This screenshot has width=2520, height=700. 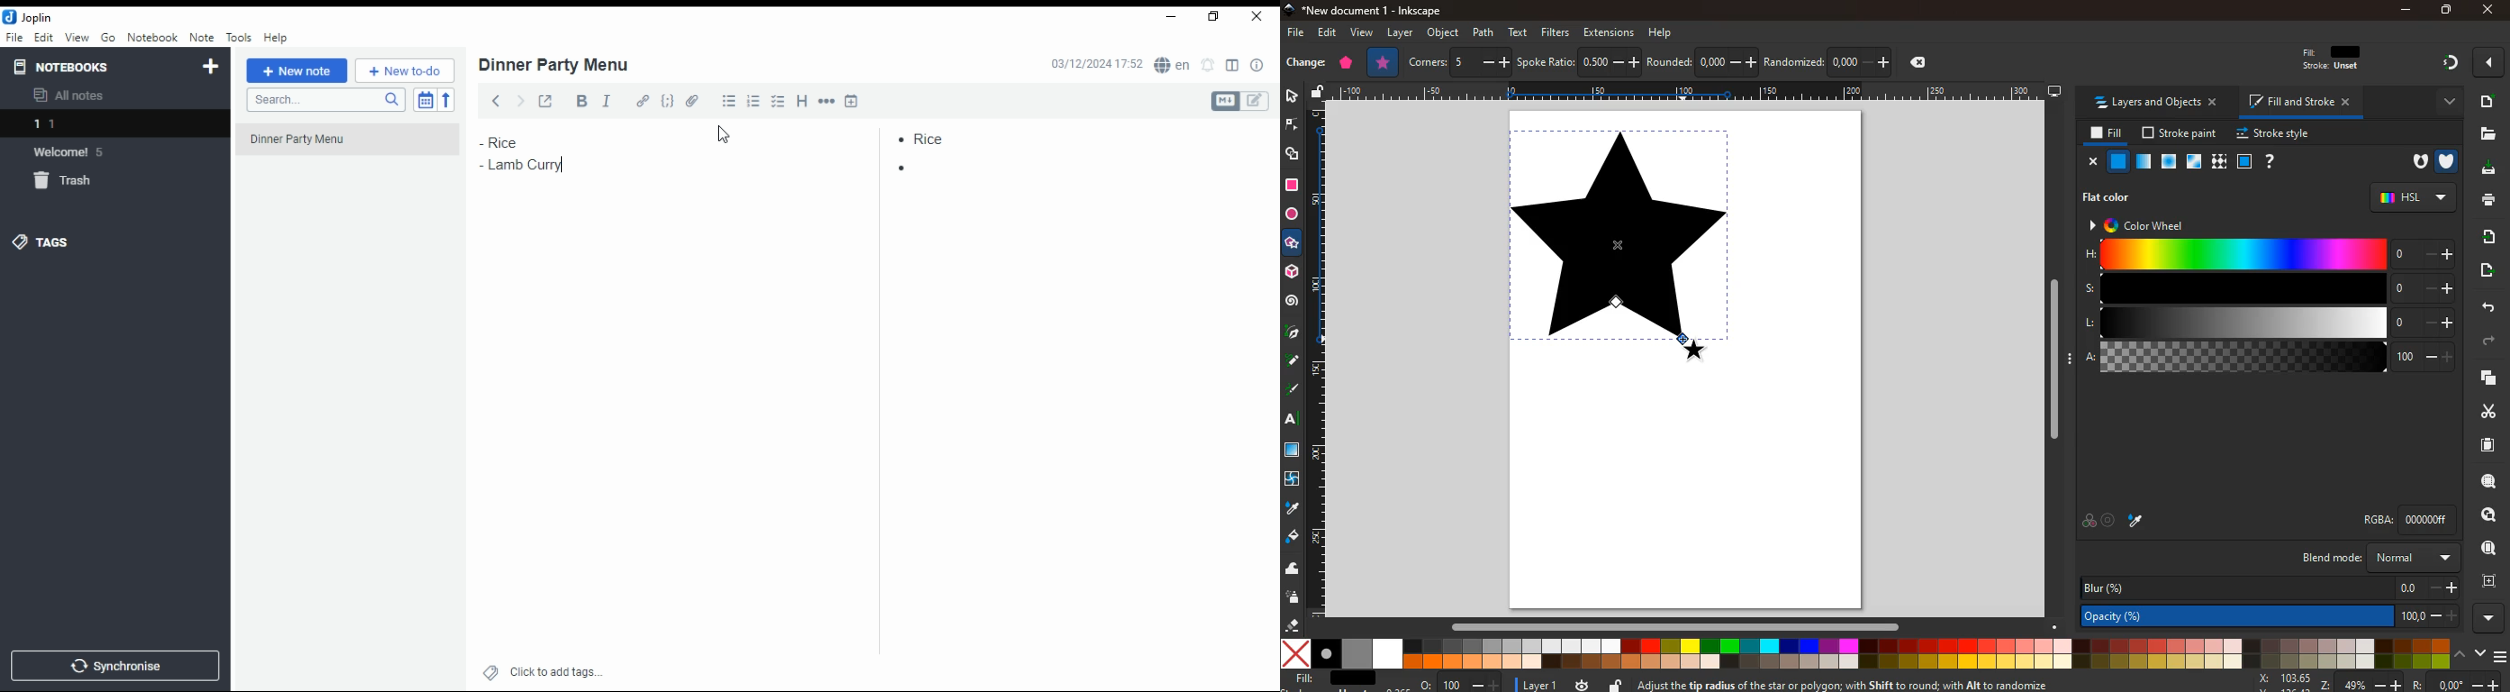 What do you see at coordinates (1346, 62) in the screenshot?
I see `polygon` at bounding box center [1346, 62].